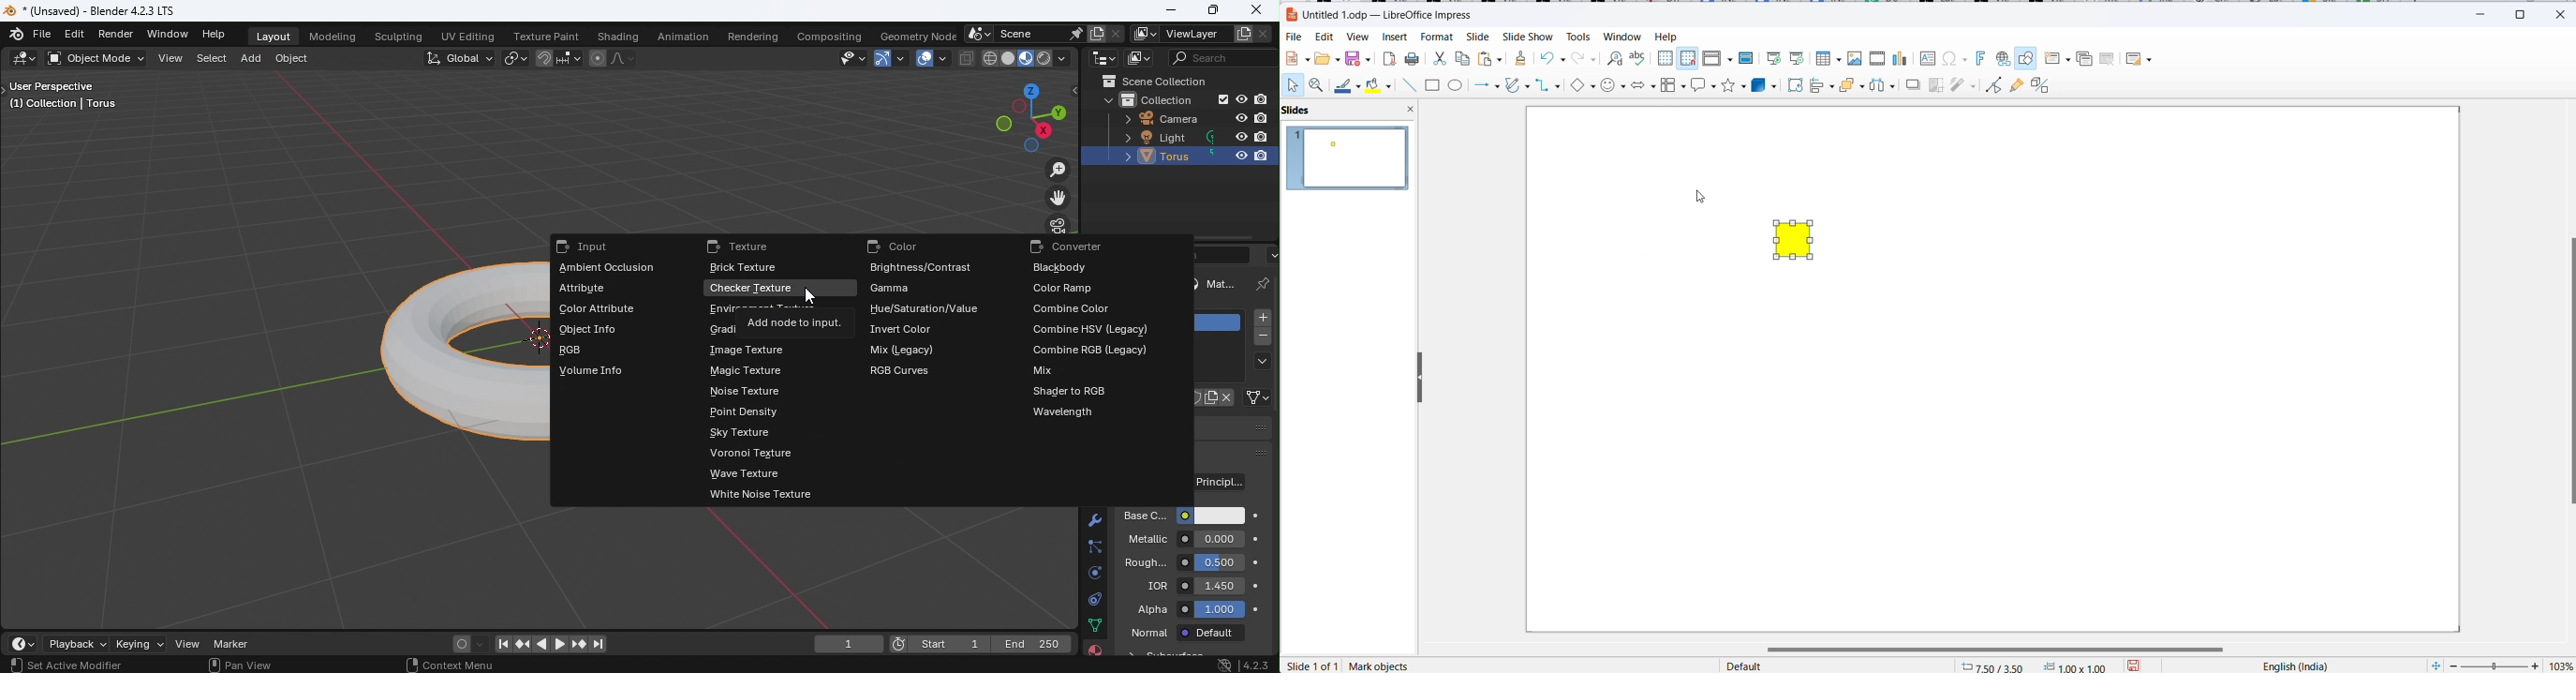  I want to click on Select view, so click(20, 665).